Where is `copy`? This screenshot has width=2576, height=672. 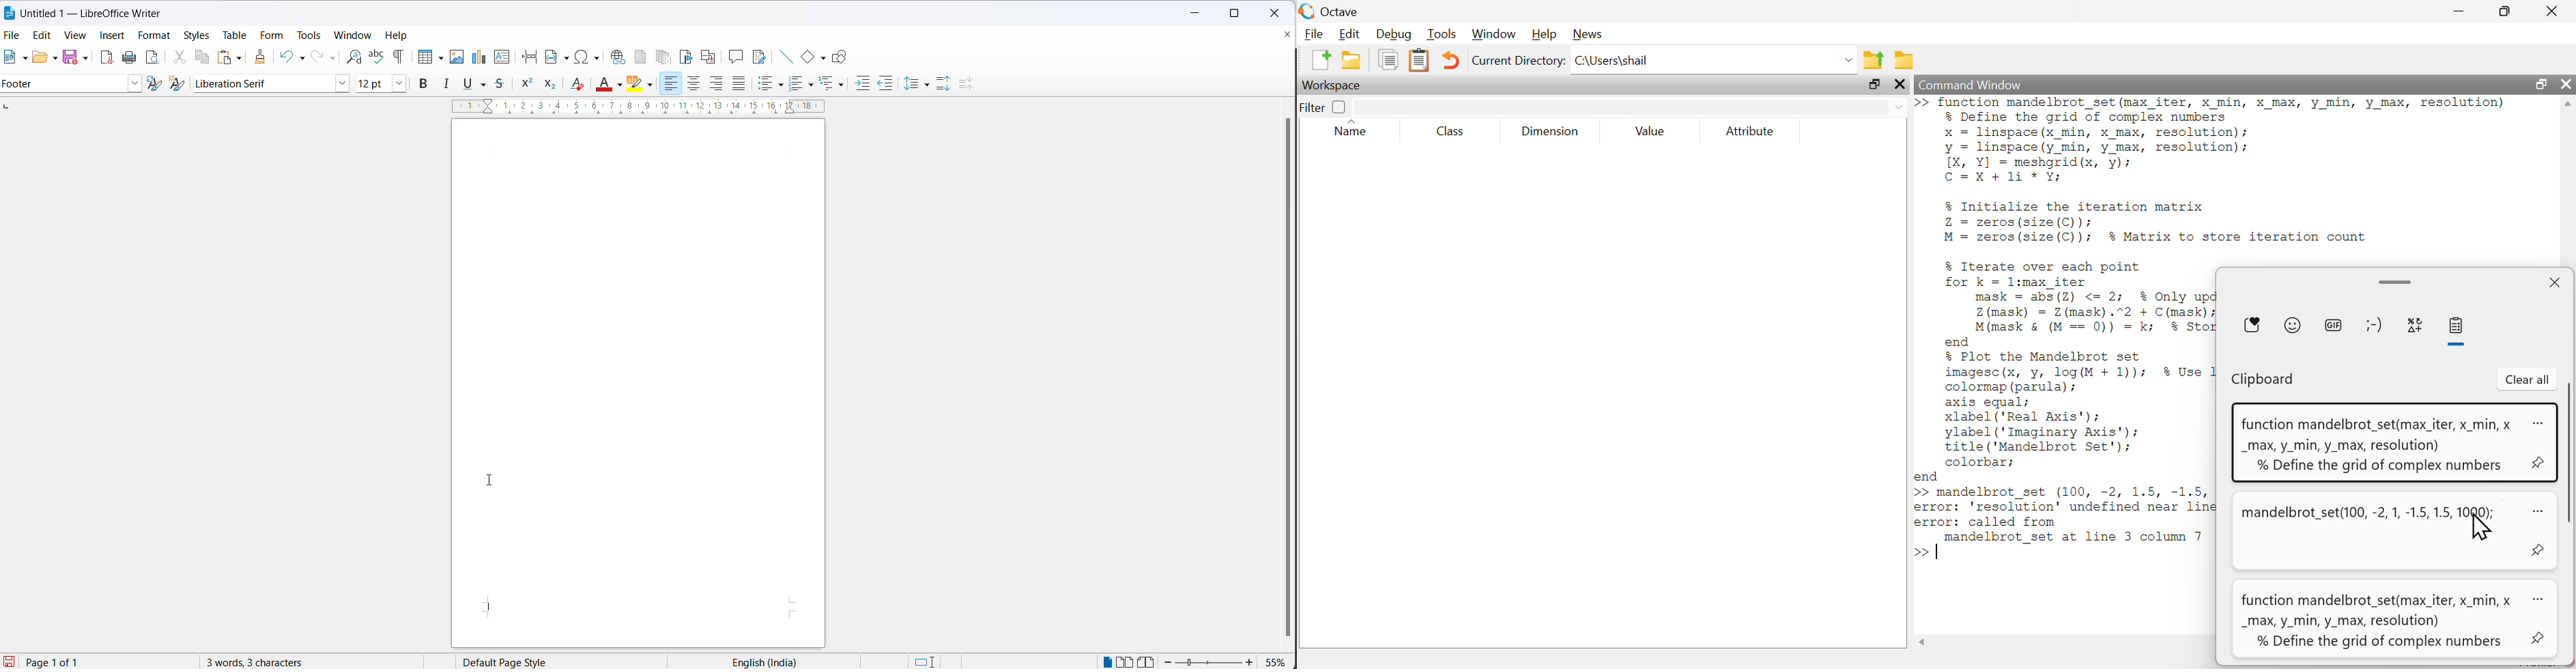 copy is located at coordinates (202, 57).